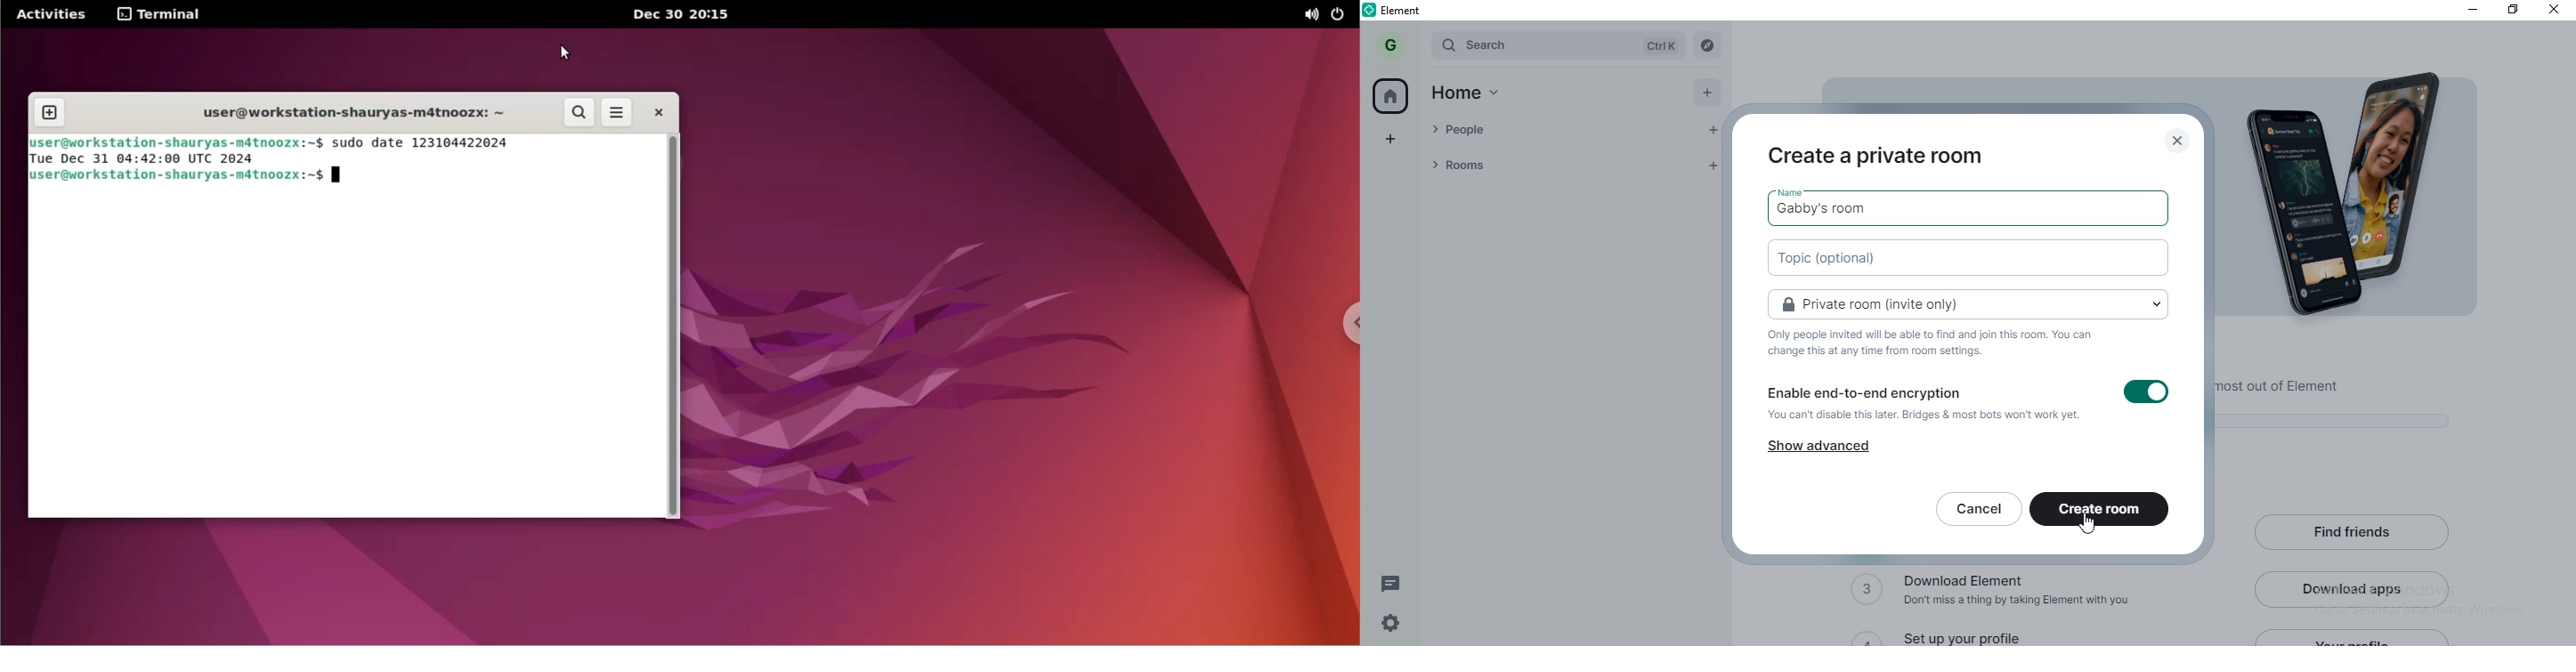 The image size is (2576, 672). I want to click on text, so click(1937, 343).